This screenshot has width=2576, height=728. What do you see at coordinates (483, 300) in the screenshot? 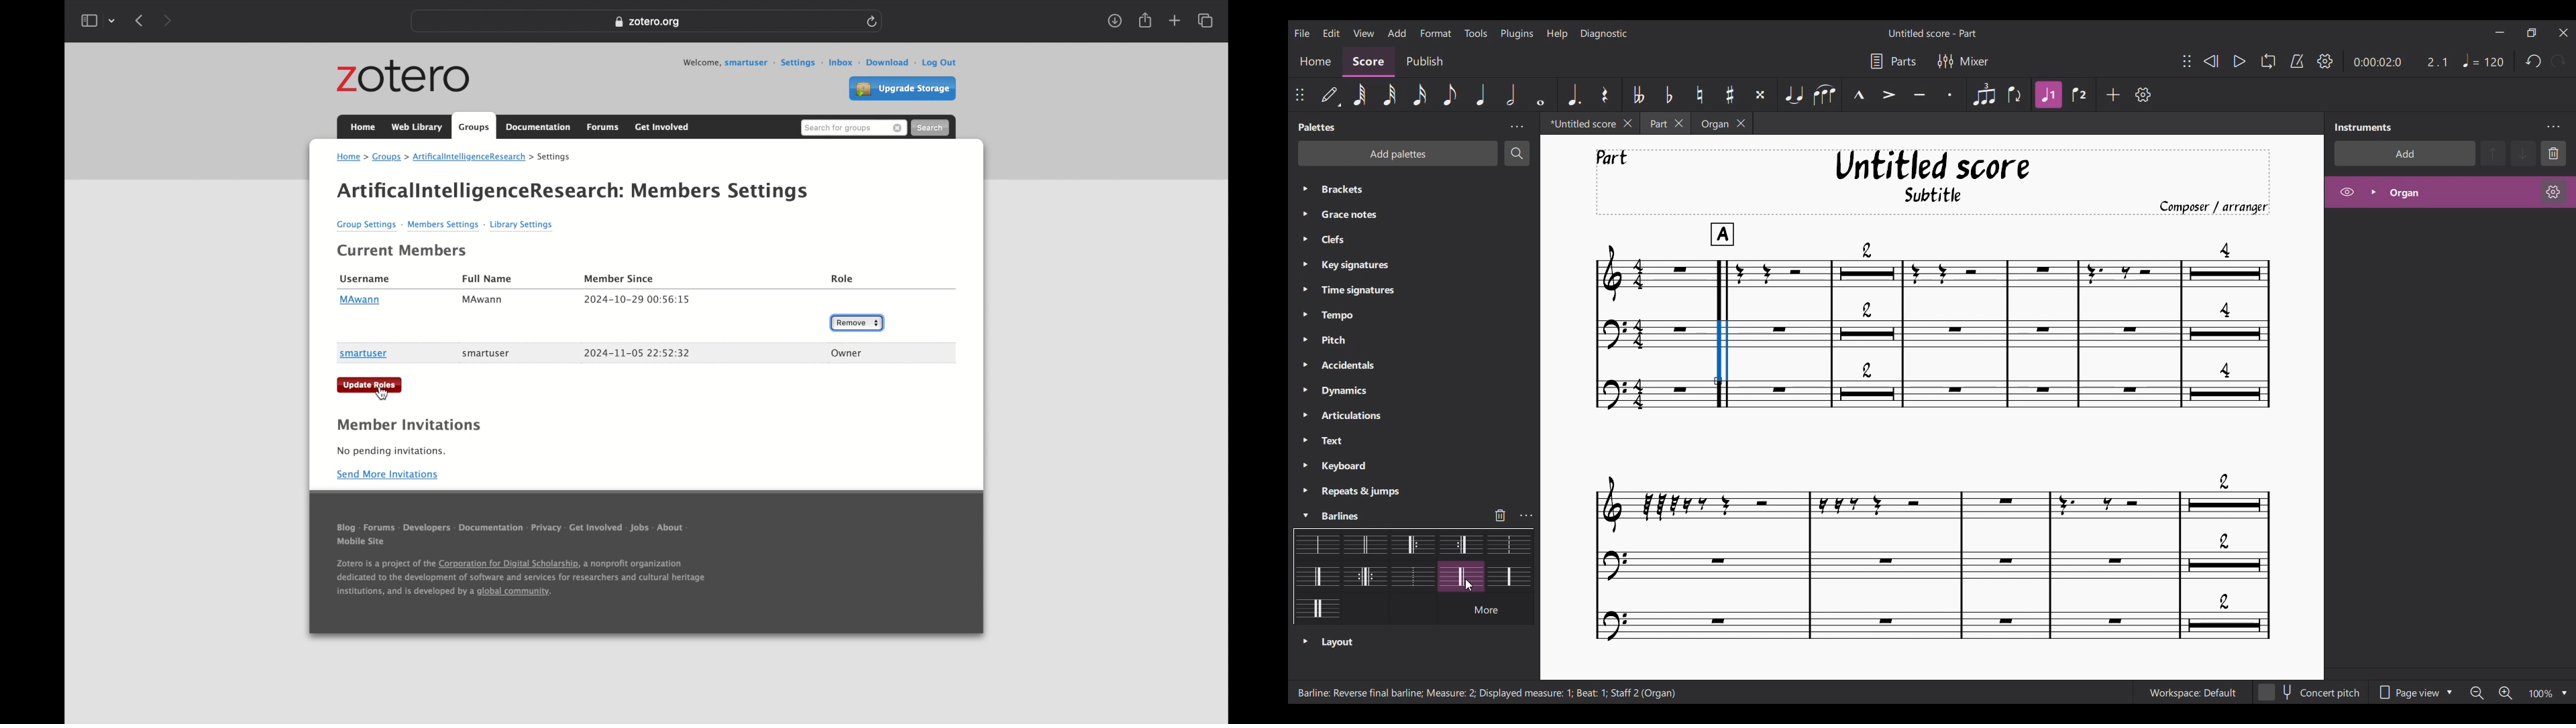
I see `MAwann` at bounding box center [483, 300].